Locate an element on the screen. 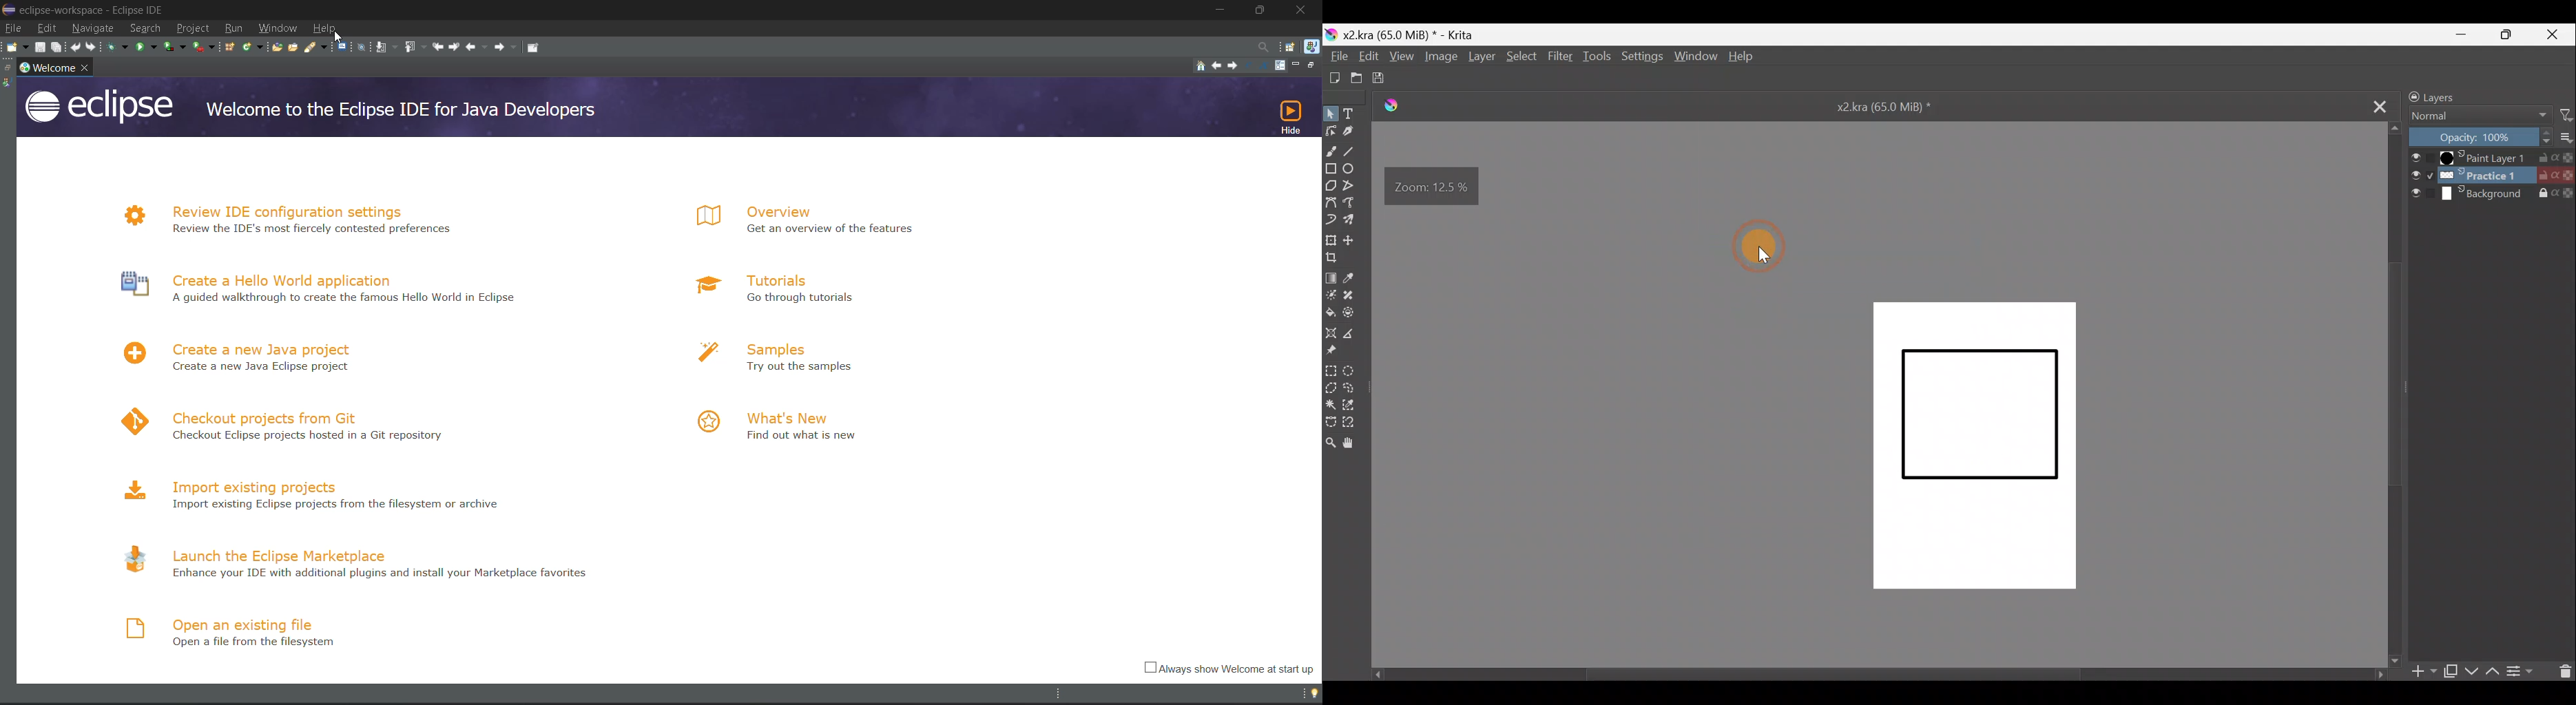 Image resolution: width=2576 pixels, height=728 pixels. more is located at coordinates (2568, 139).